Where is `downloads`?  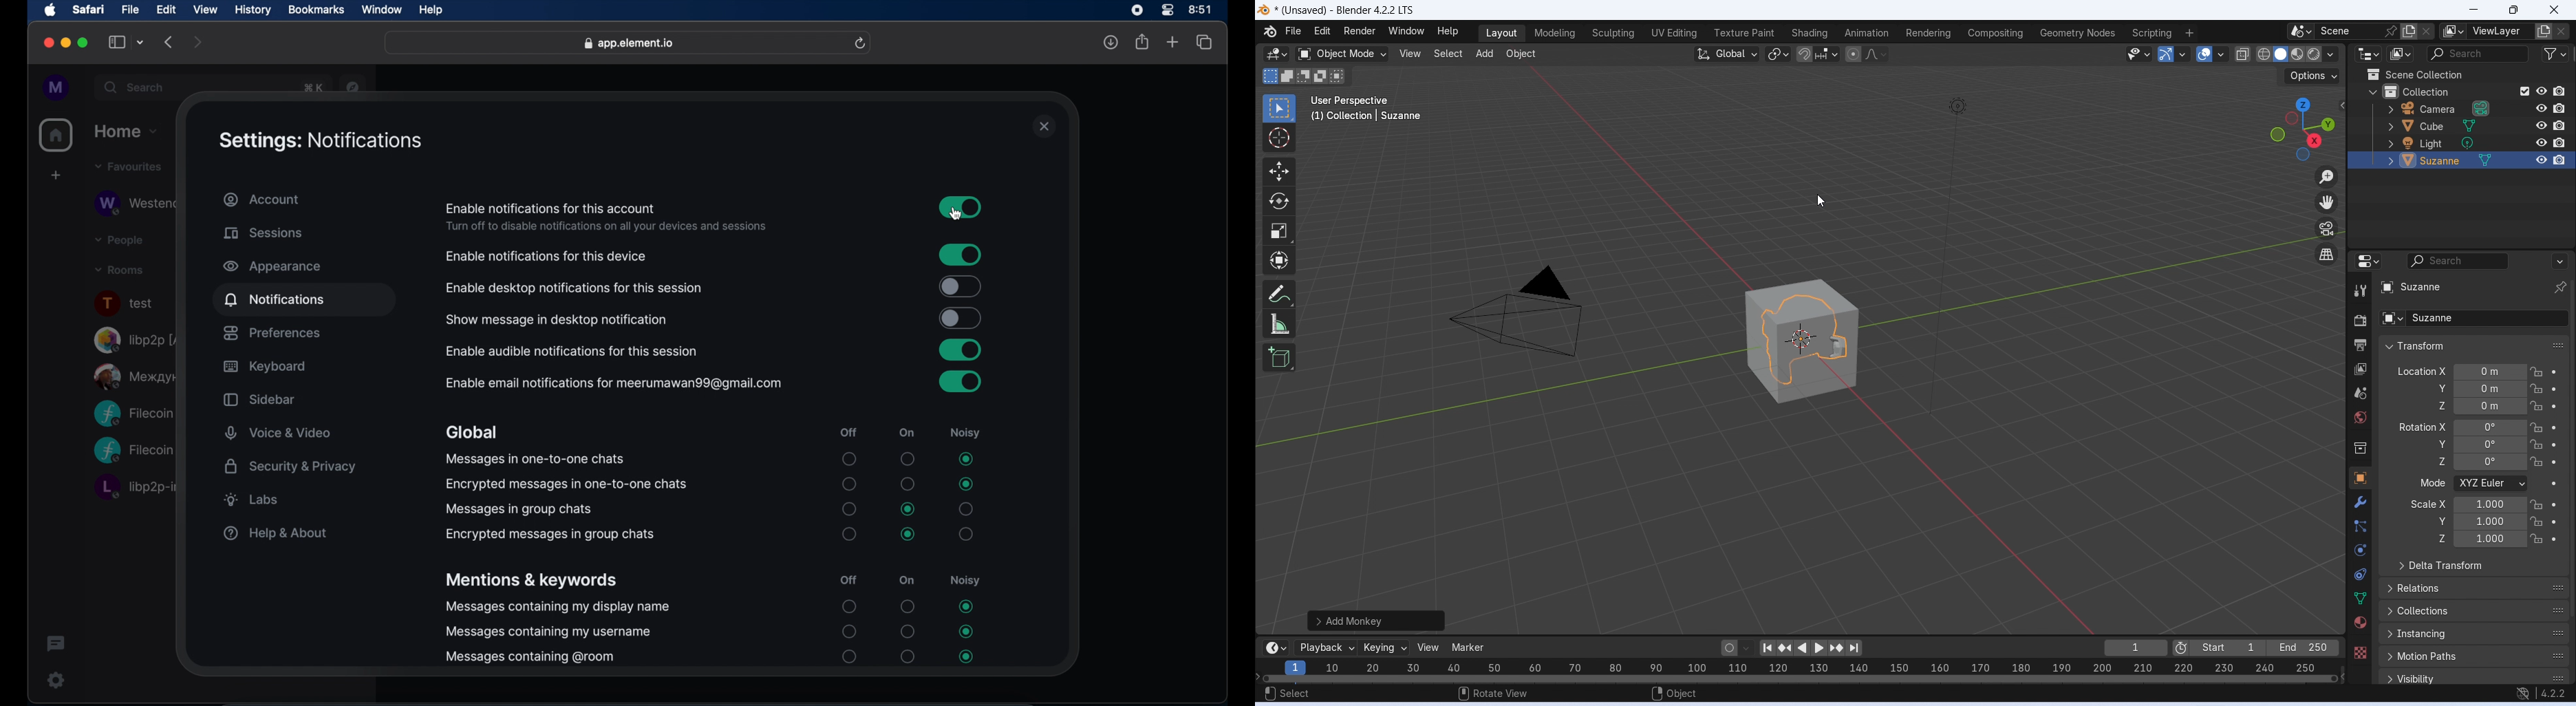
downloads is located at coordinates (1111, 42).